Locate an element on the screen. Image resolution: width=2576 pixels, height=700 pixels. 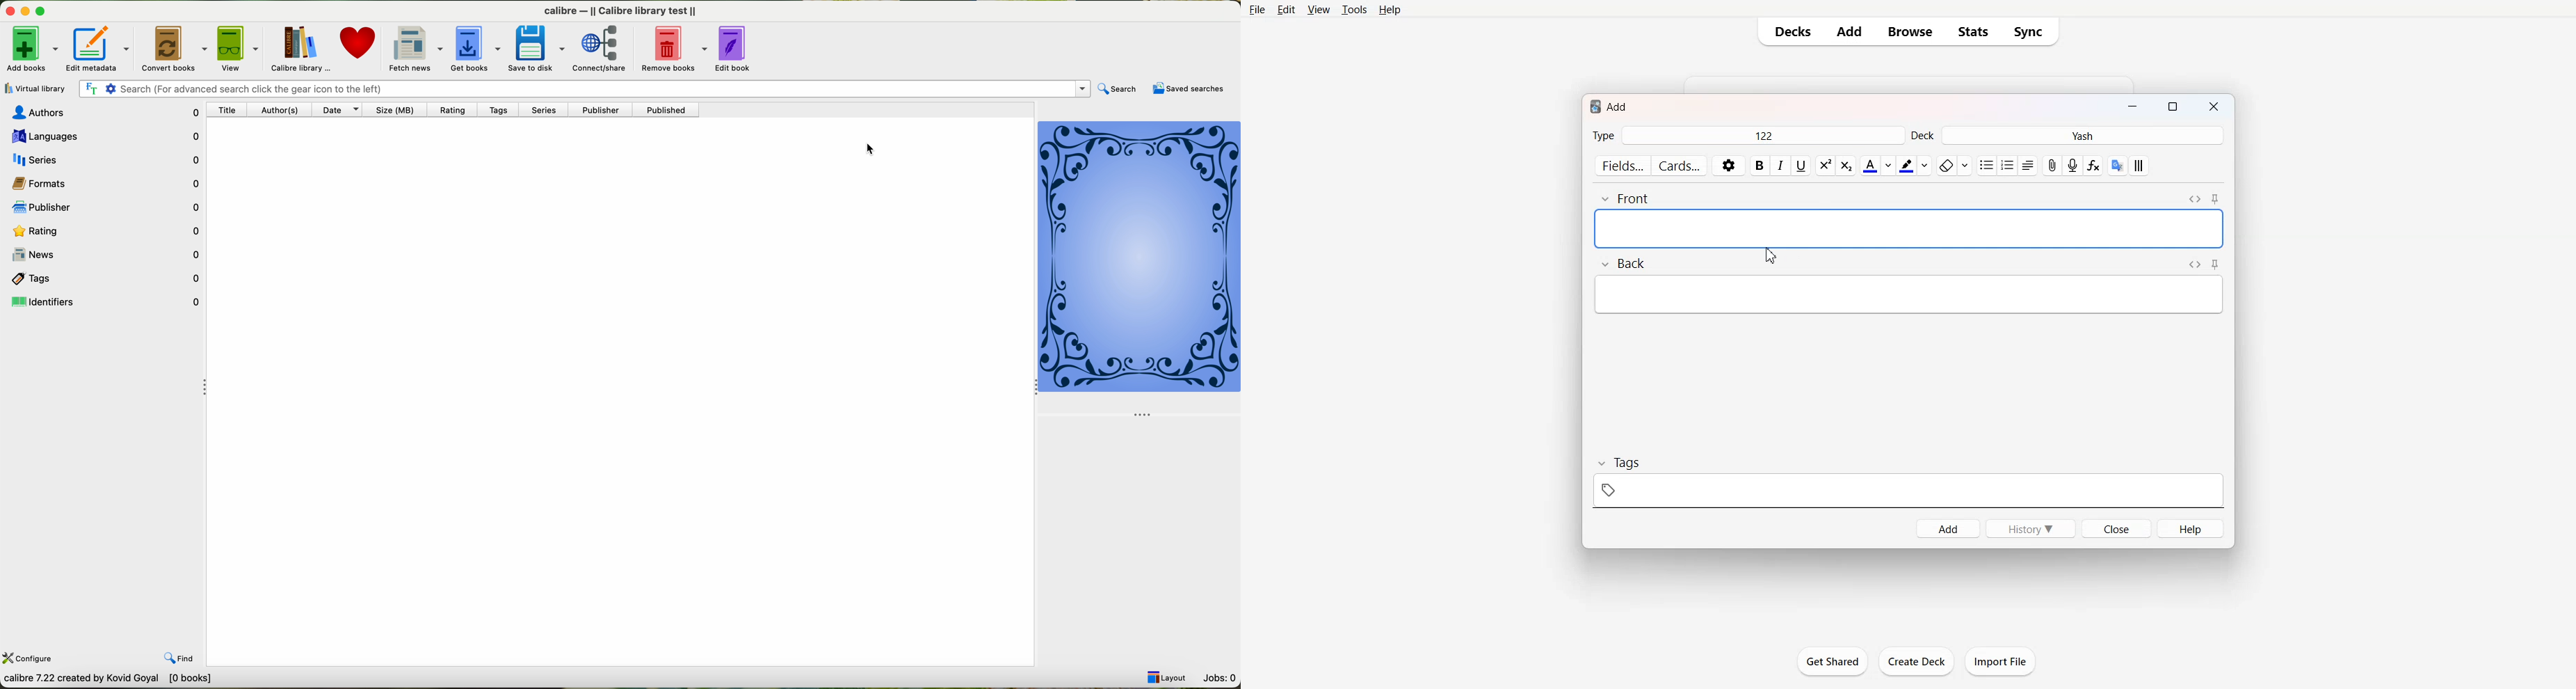
title is located at coordinates (230, 110).